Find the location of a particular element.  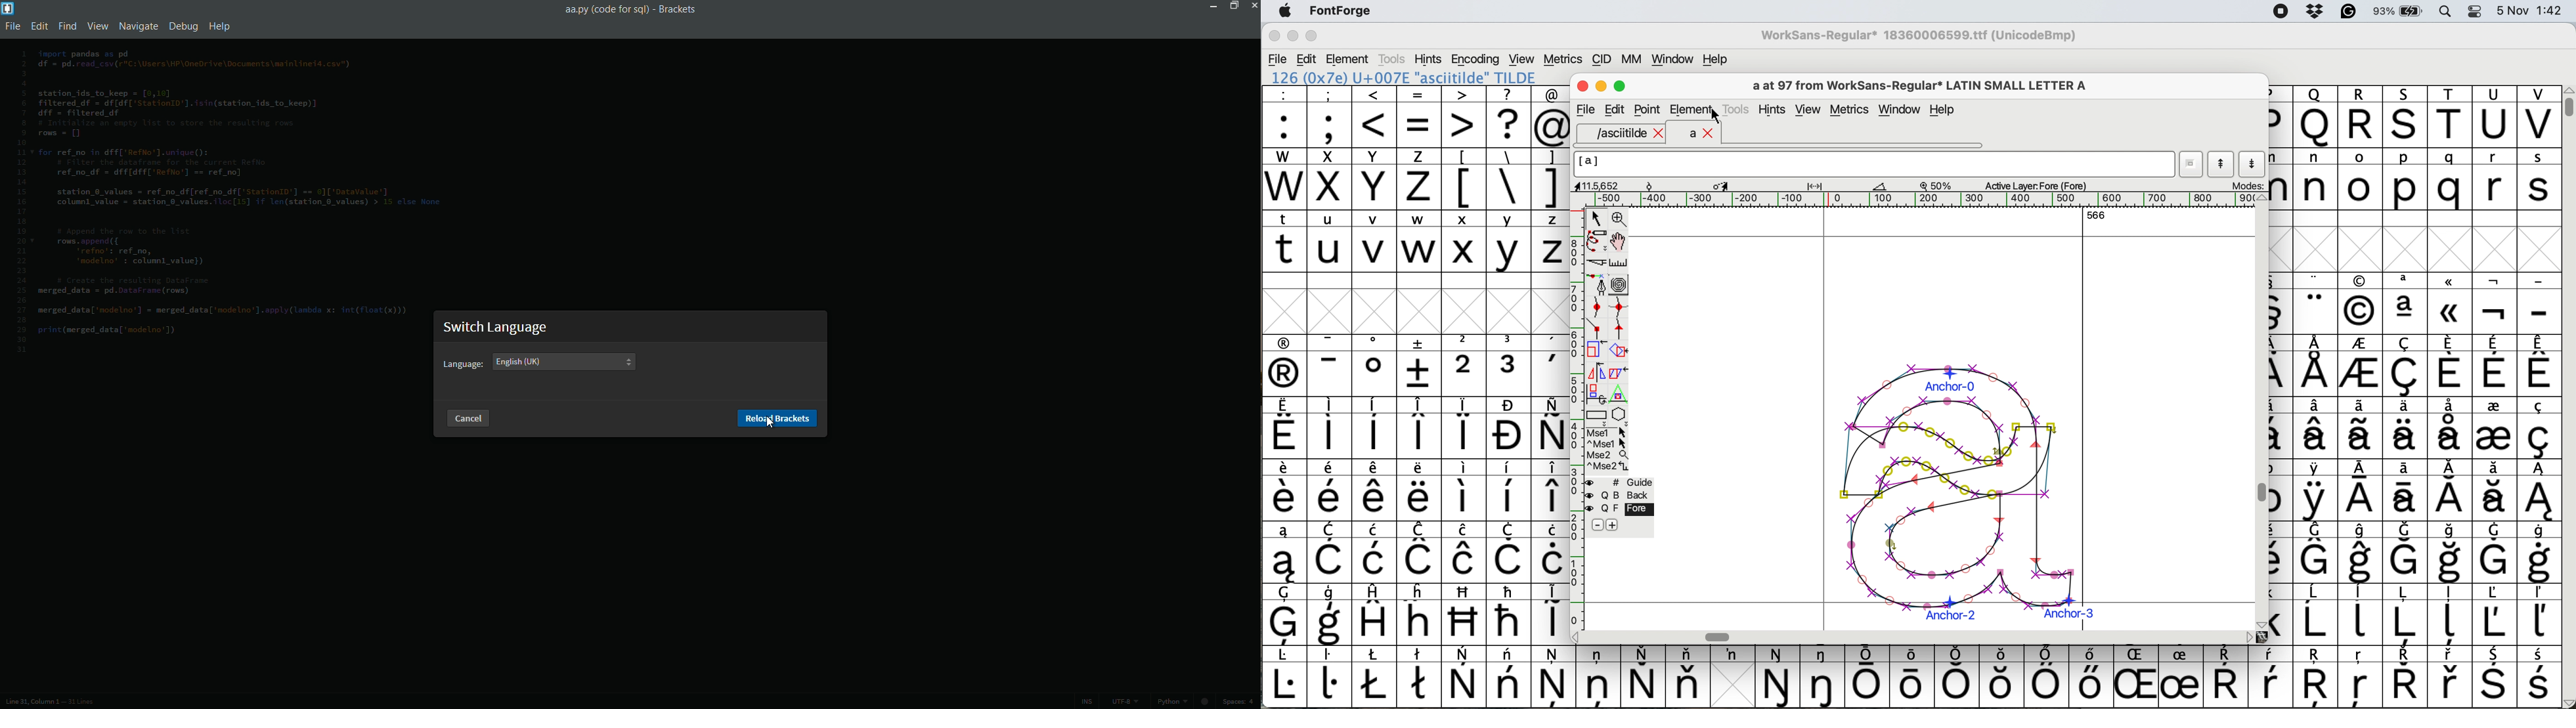

symbol is located at coordinates (1598, 676).